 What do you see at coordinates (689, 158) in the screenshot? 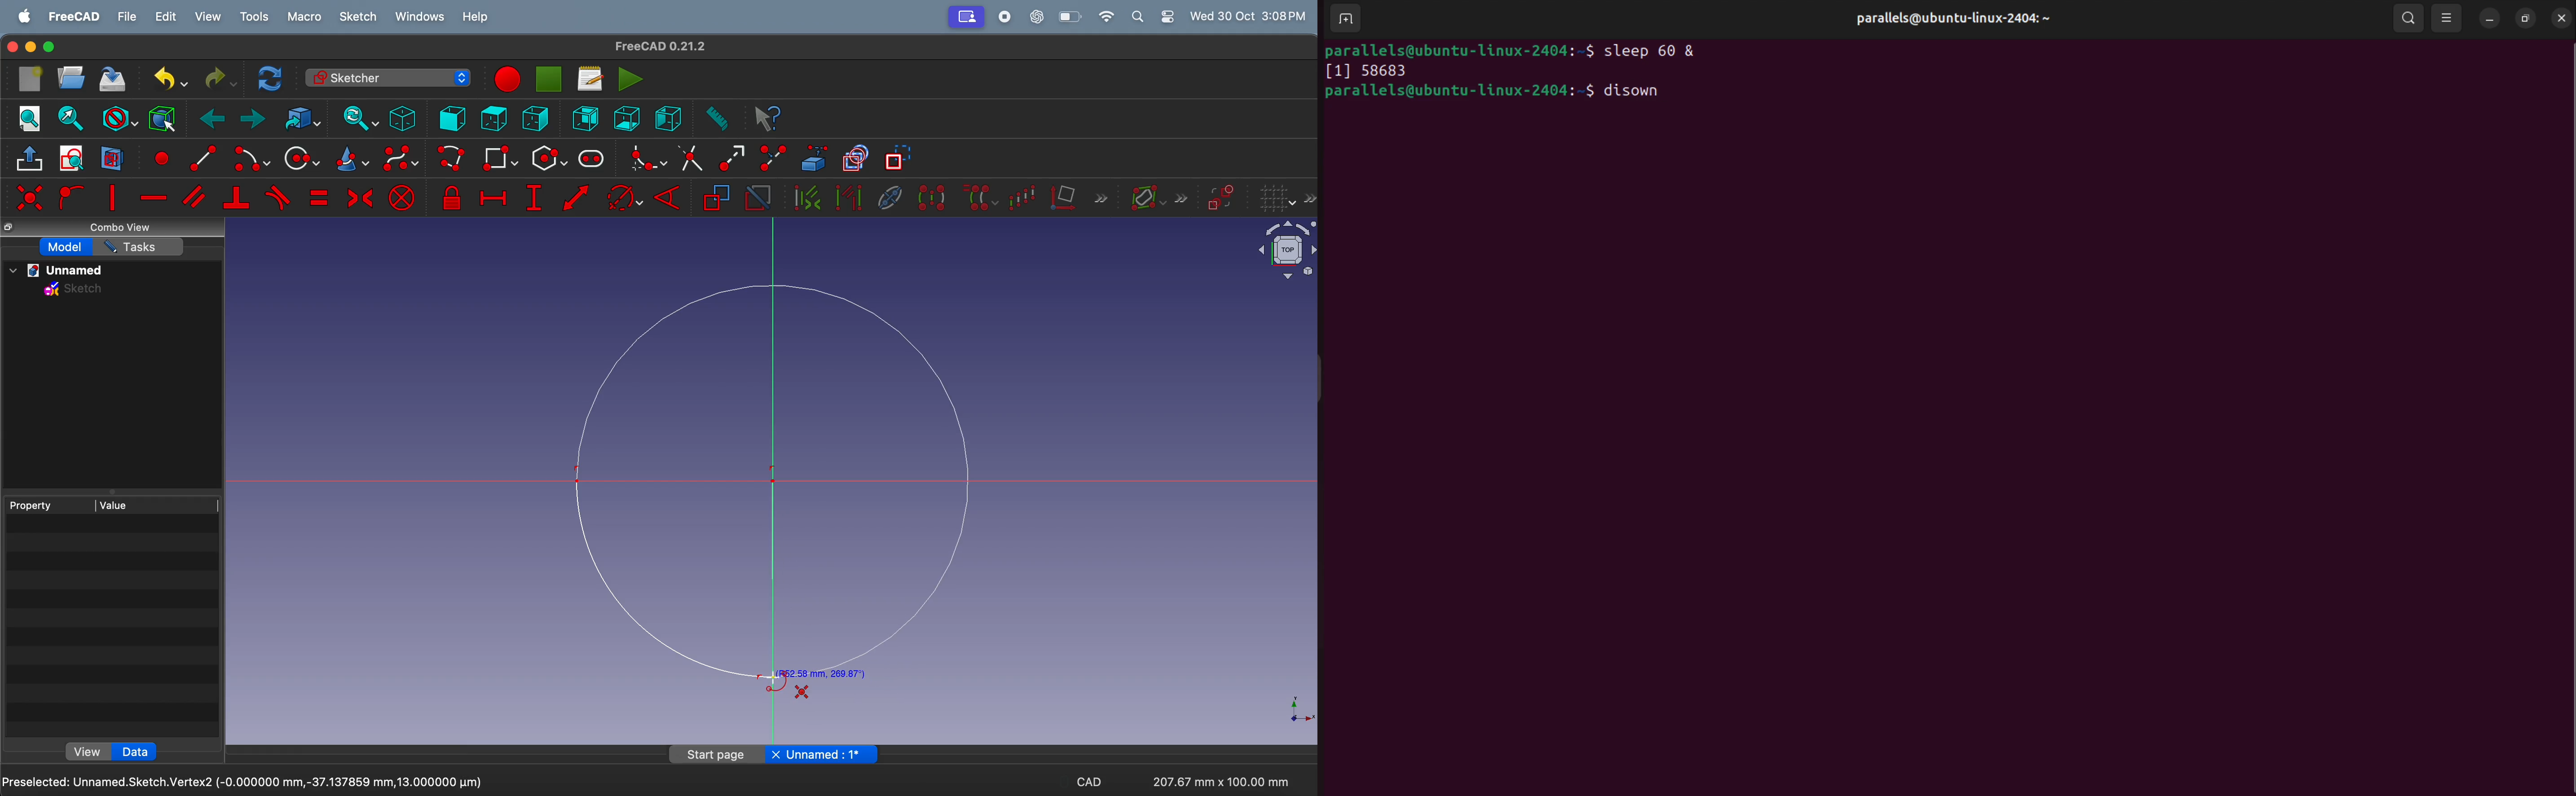
I see `trim edge ` at bounding box center [689, 158].